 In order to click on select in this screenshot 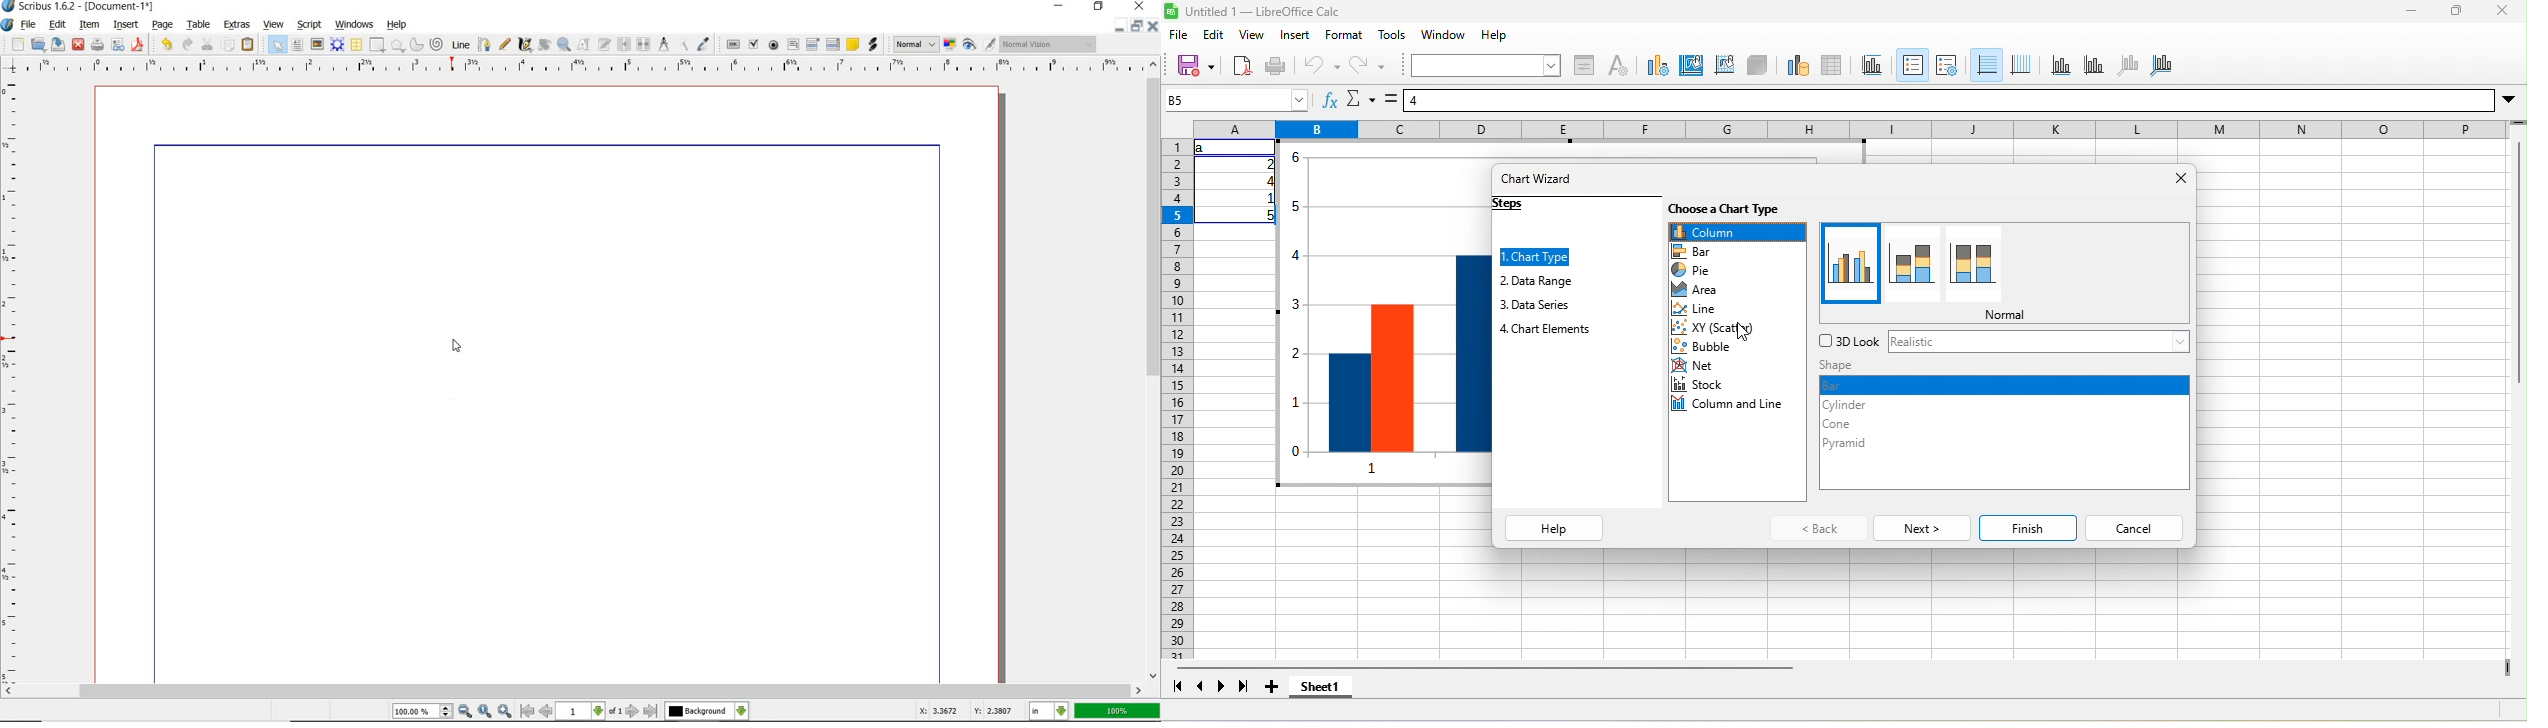, I will do `click(277, 45)`.